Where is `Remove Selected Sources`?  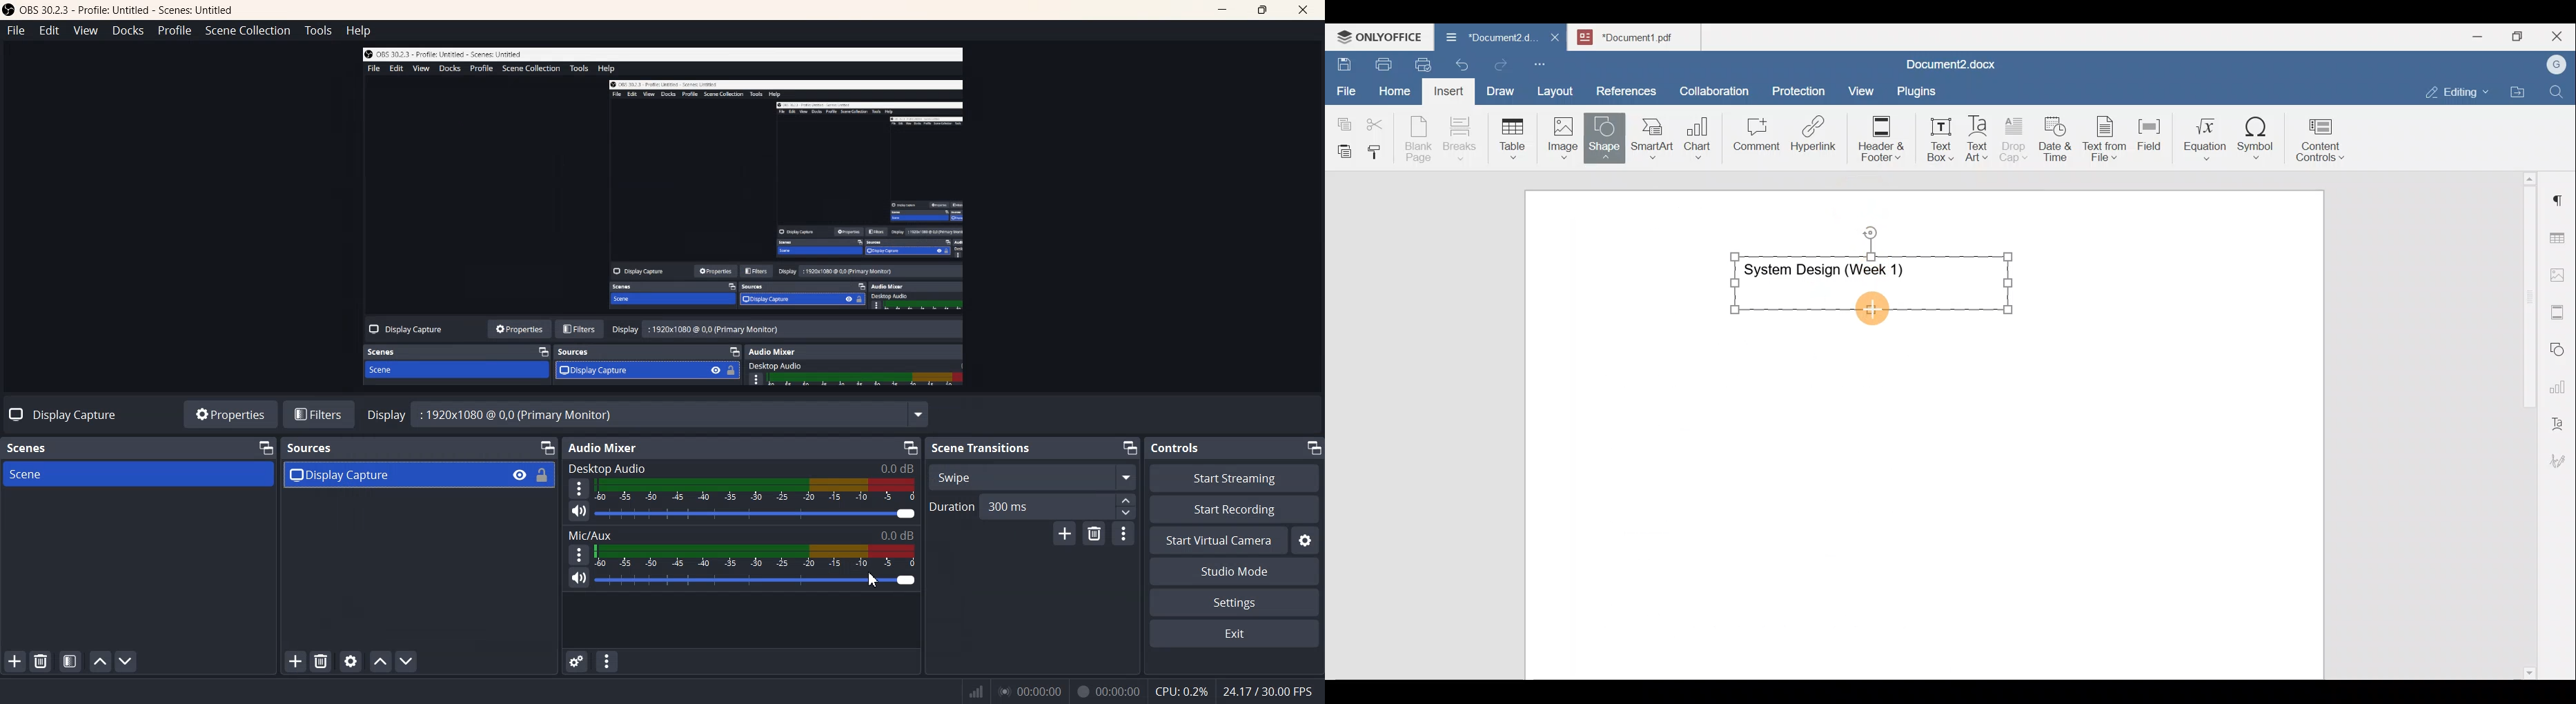 Remove Selected Sources is located at coordinates (322, 661).